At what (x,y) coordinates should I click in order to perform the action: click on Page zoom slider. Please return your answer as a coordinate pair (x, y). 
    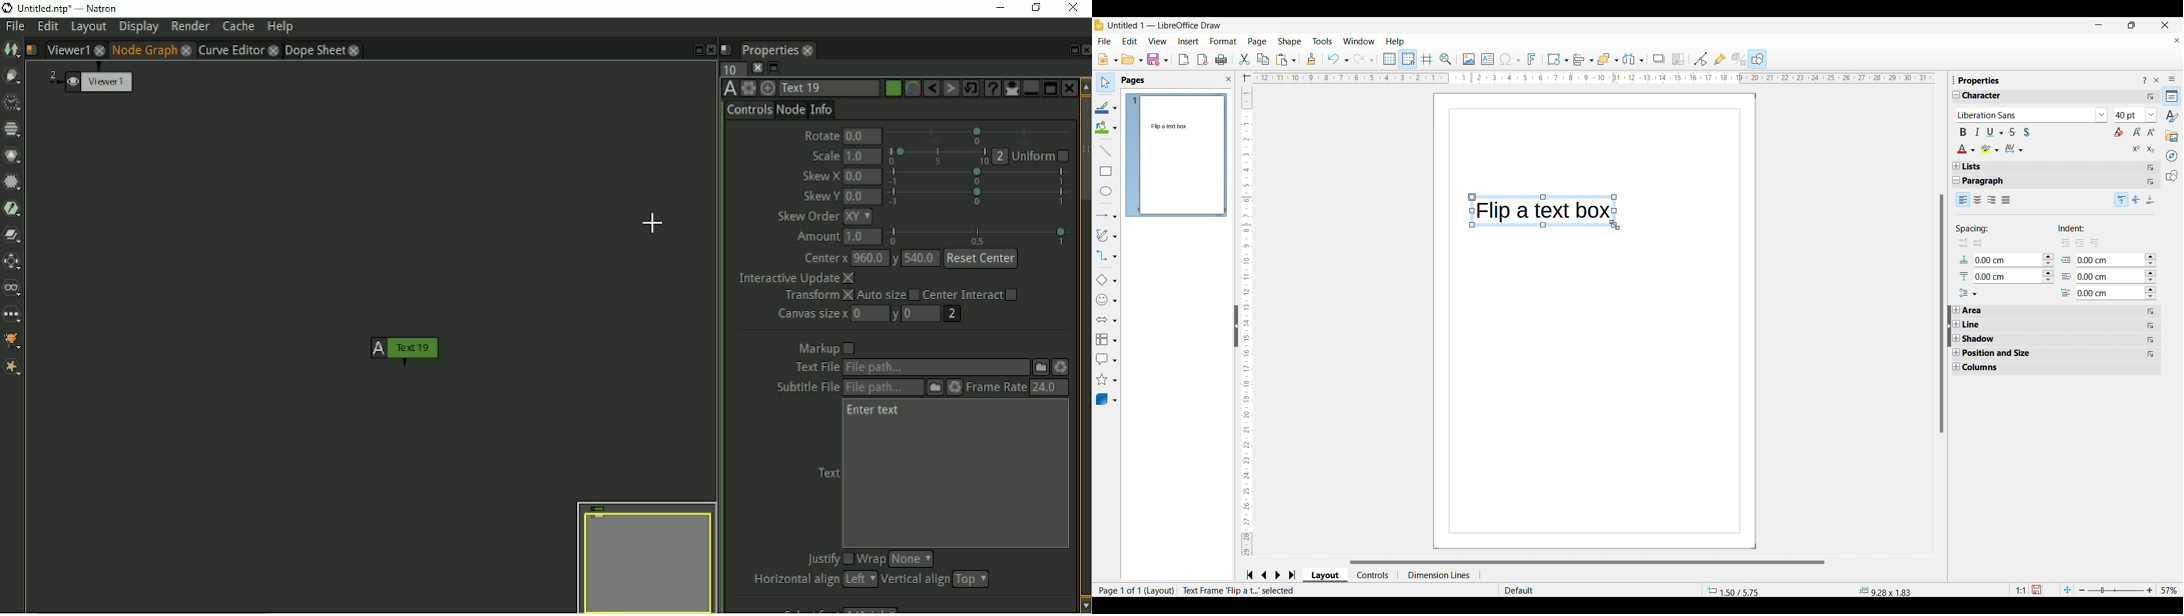
    Looking at the image, I should click on (2116, 590).